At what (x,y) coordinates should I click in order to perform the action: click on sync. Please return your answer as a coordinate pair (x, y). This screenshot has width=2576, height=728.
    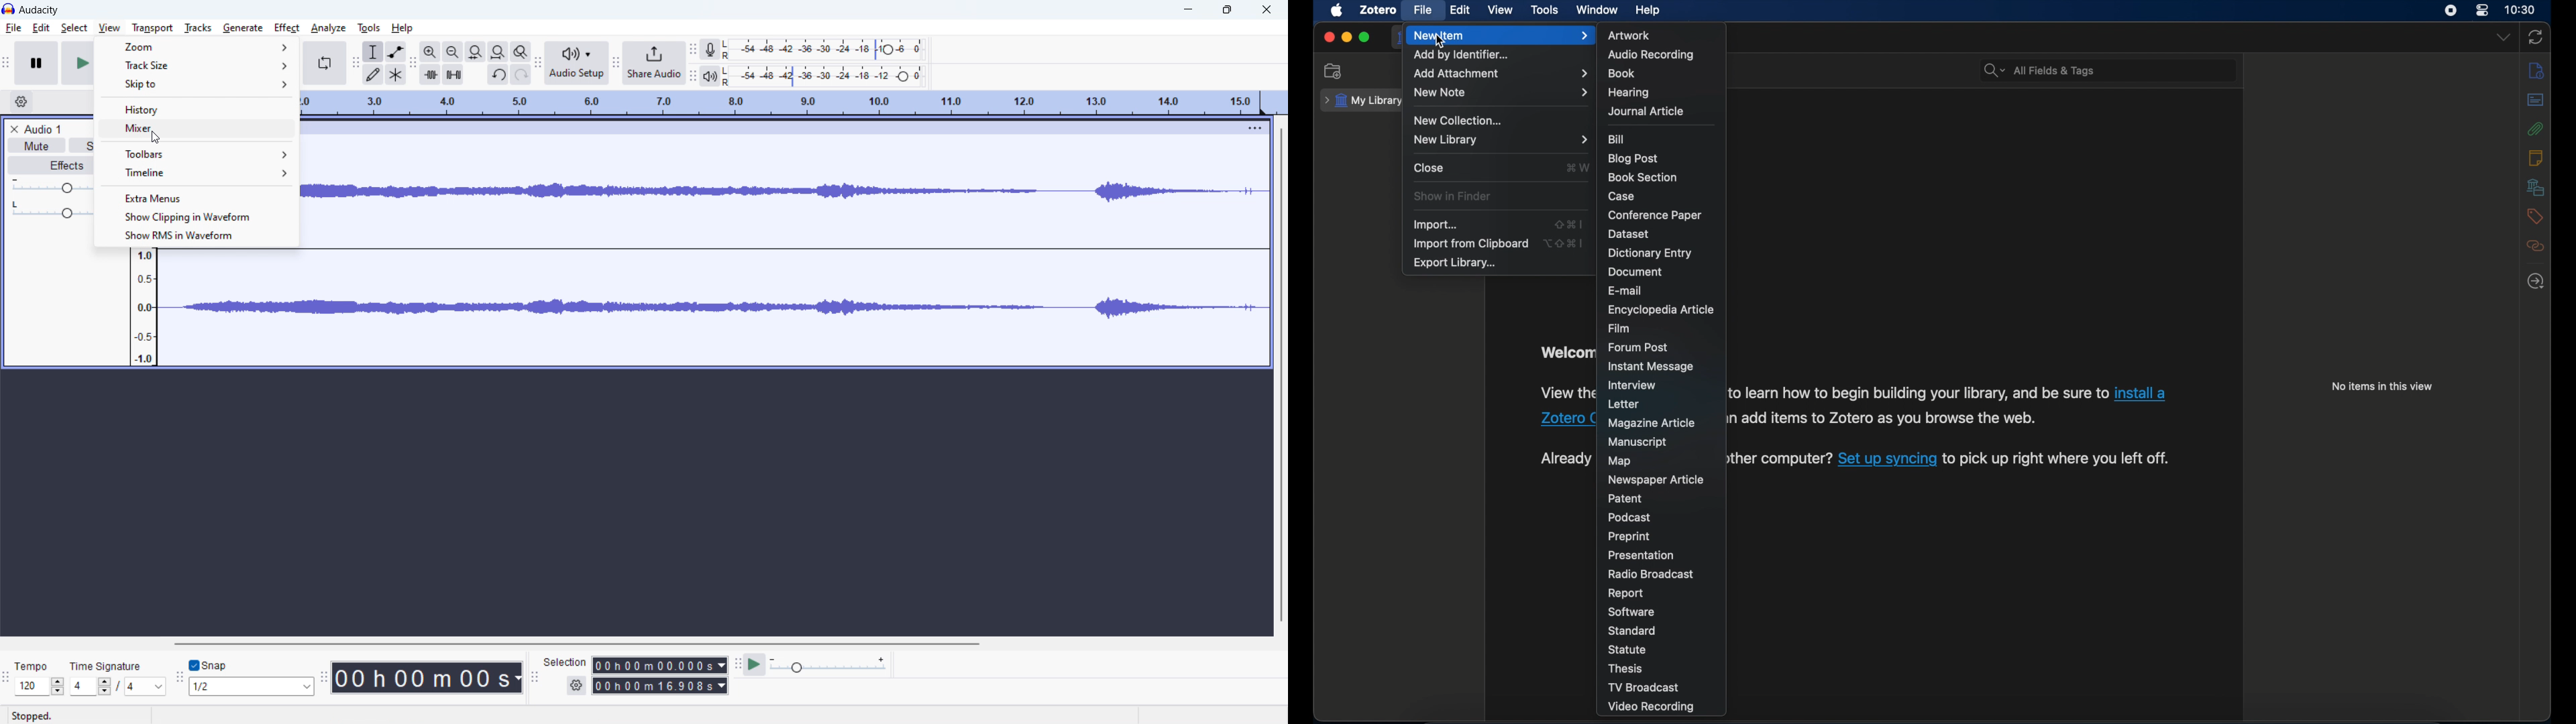
    Looking at the image, I should click on (2536, 38).